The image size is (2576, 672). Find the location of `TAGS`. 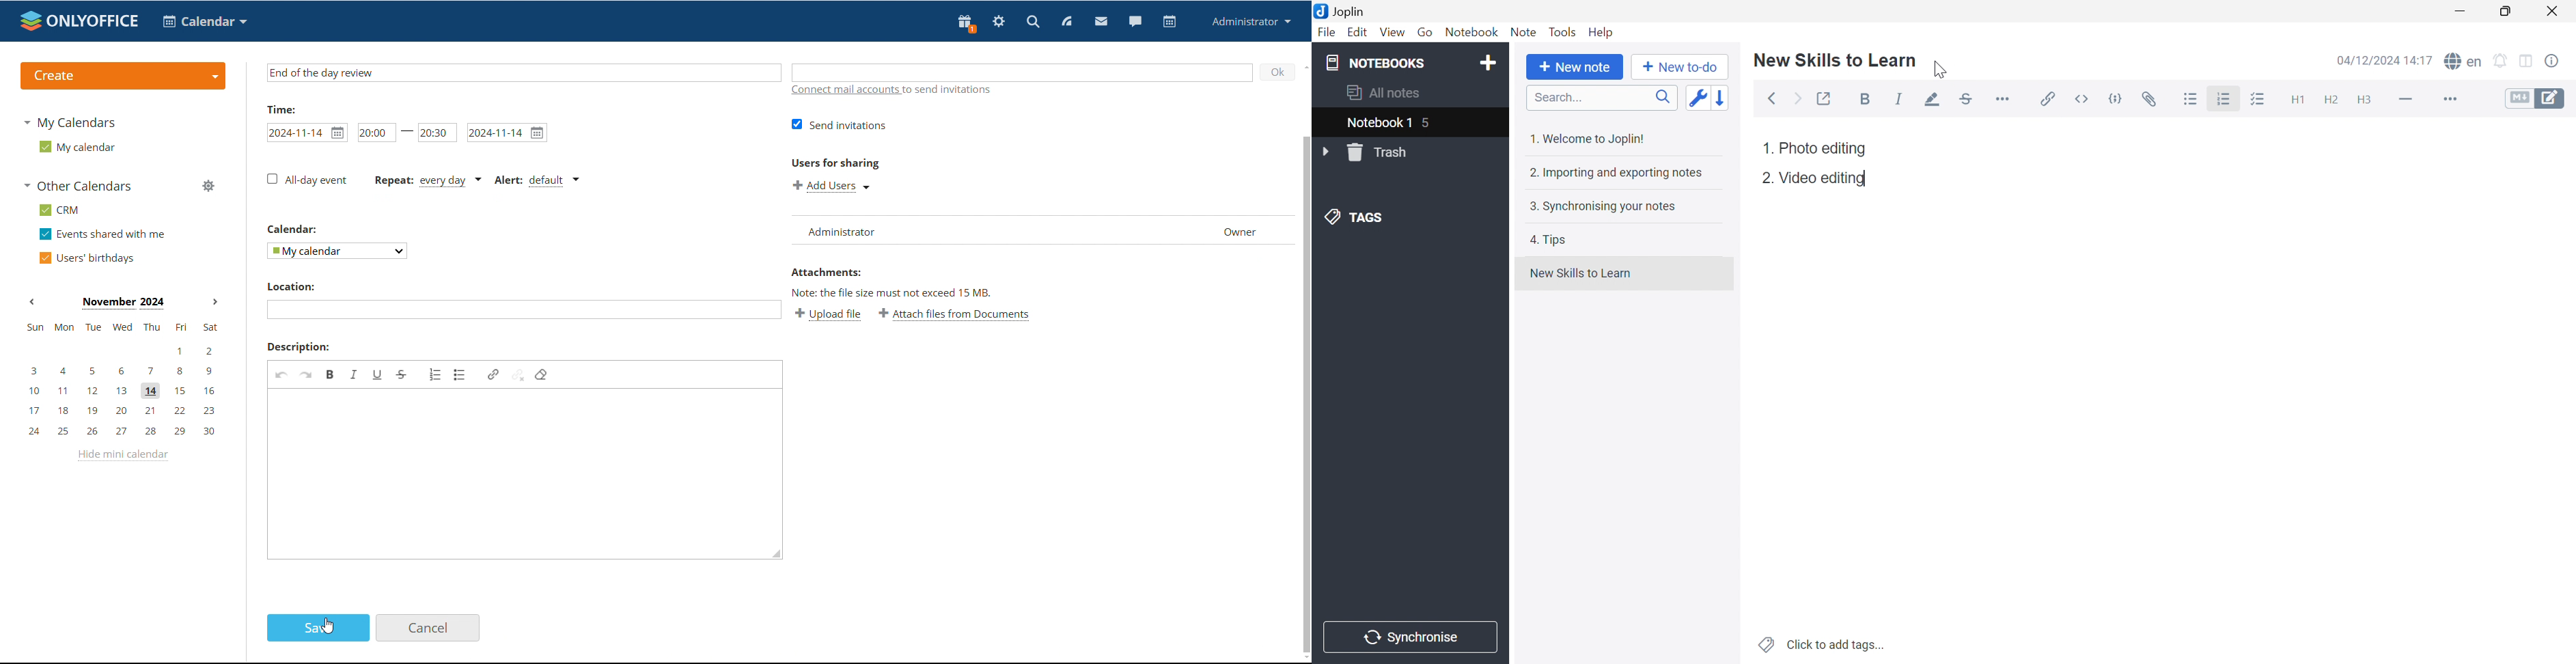

TAGS is located at coordinates (1357, 215).